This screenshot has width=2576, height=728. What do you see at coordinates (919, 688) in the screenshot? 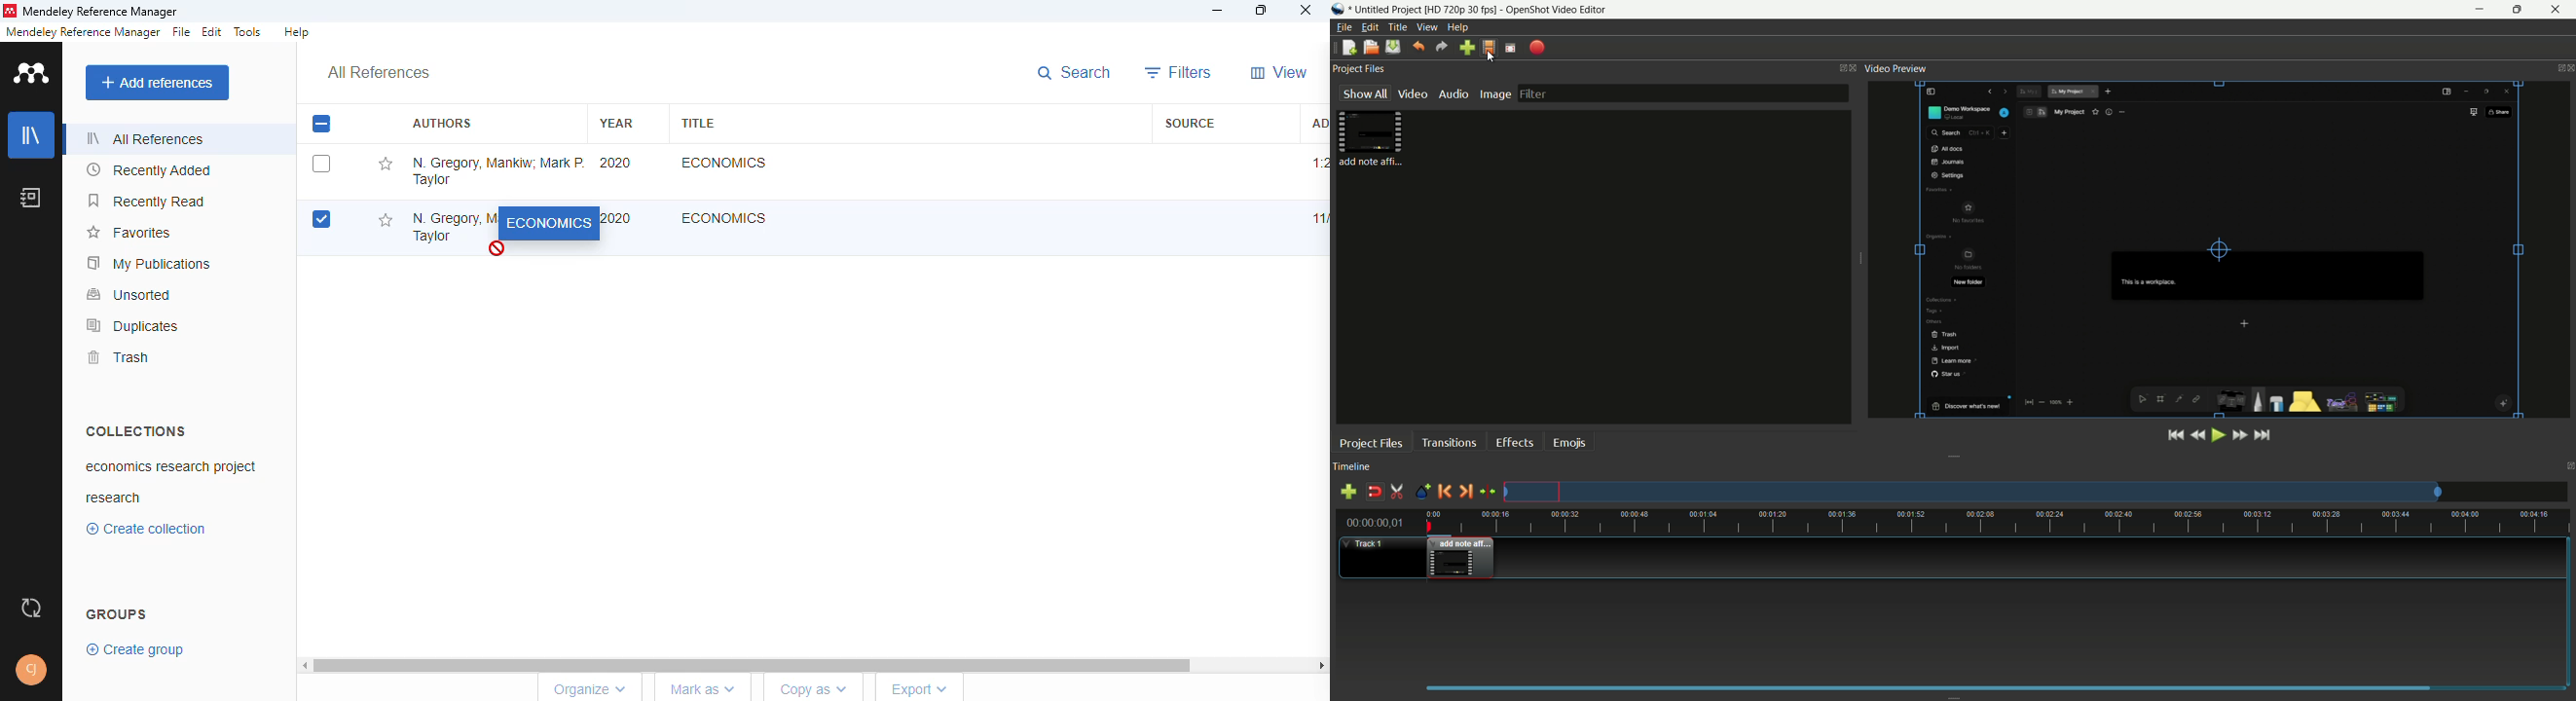
I see `export` at bounding box center [919, 688].